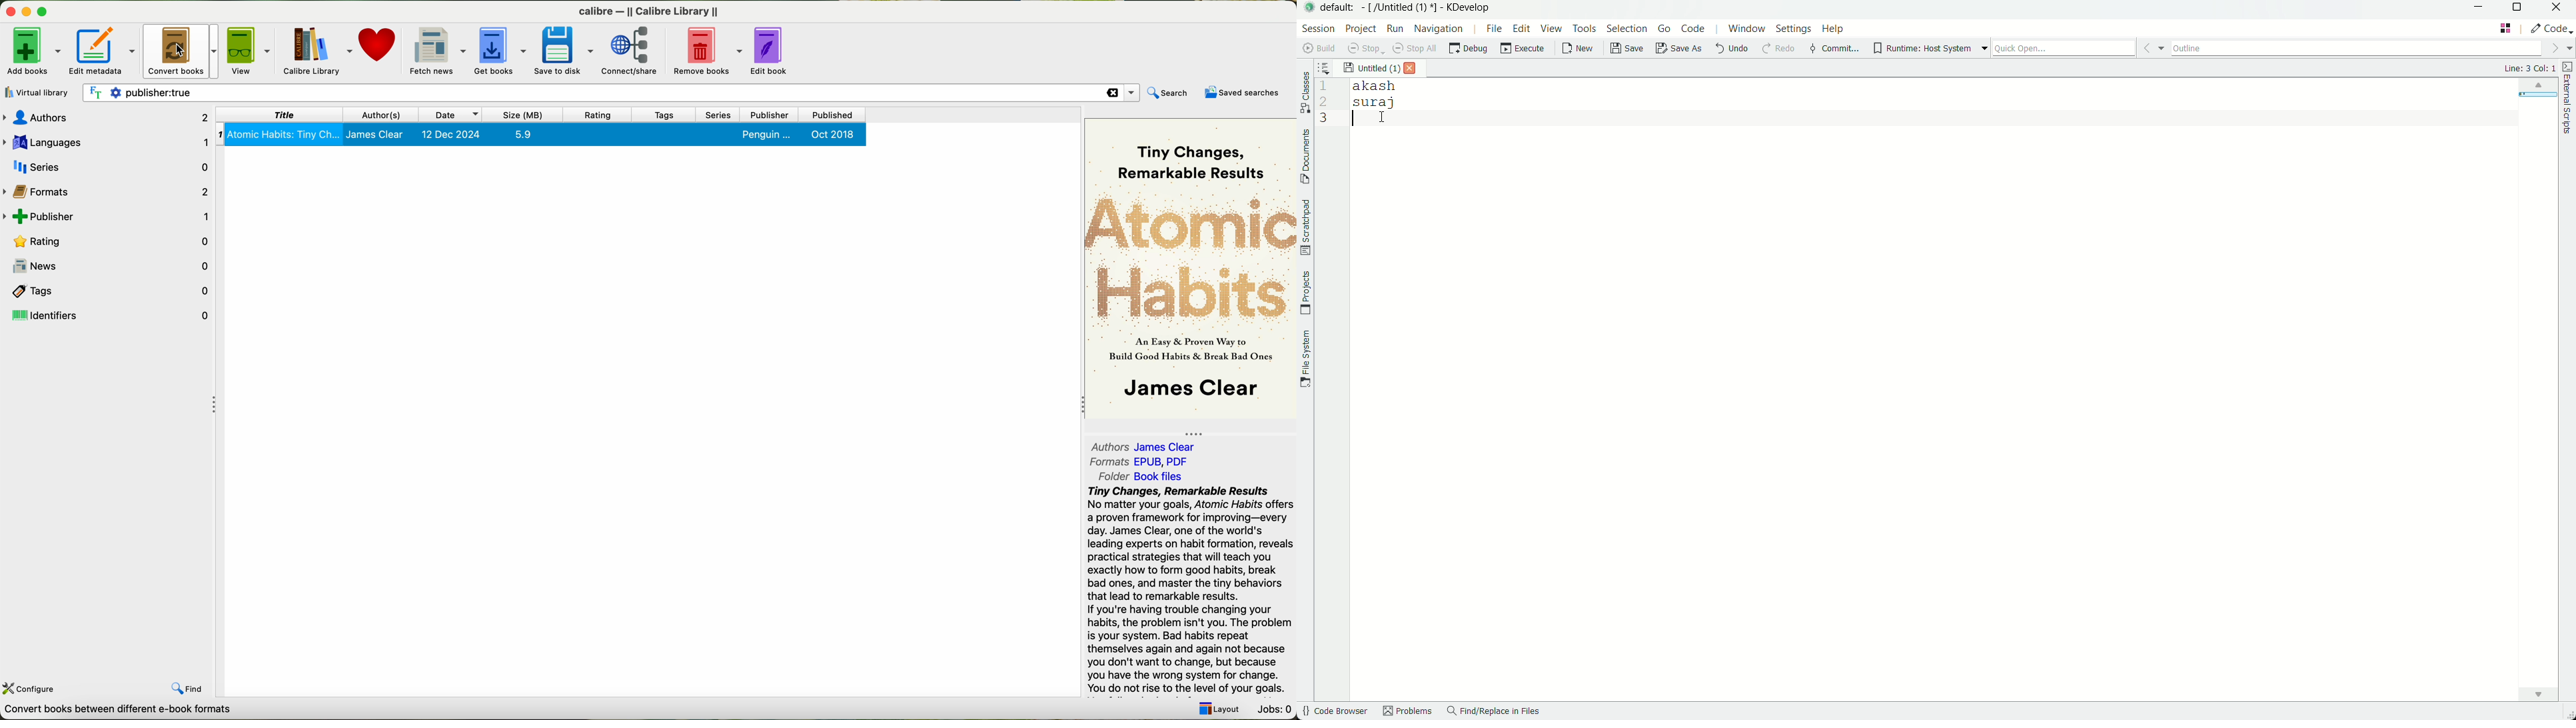 The width and height of the screenshot is (2576, 728). I want to click on title, so click(278, 115).